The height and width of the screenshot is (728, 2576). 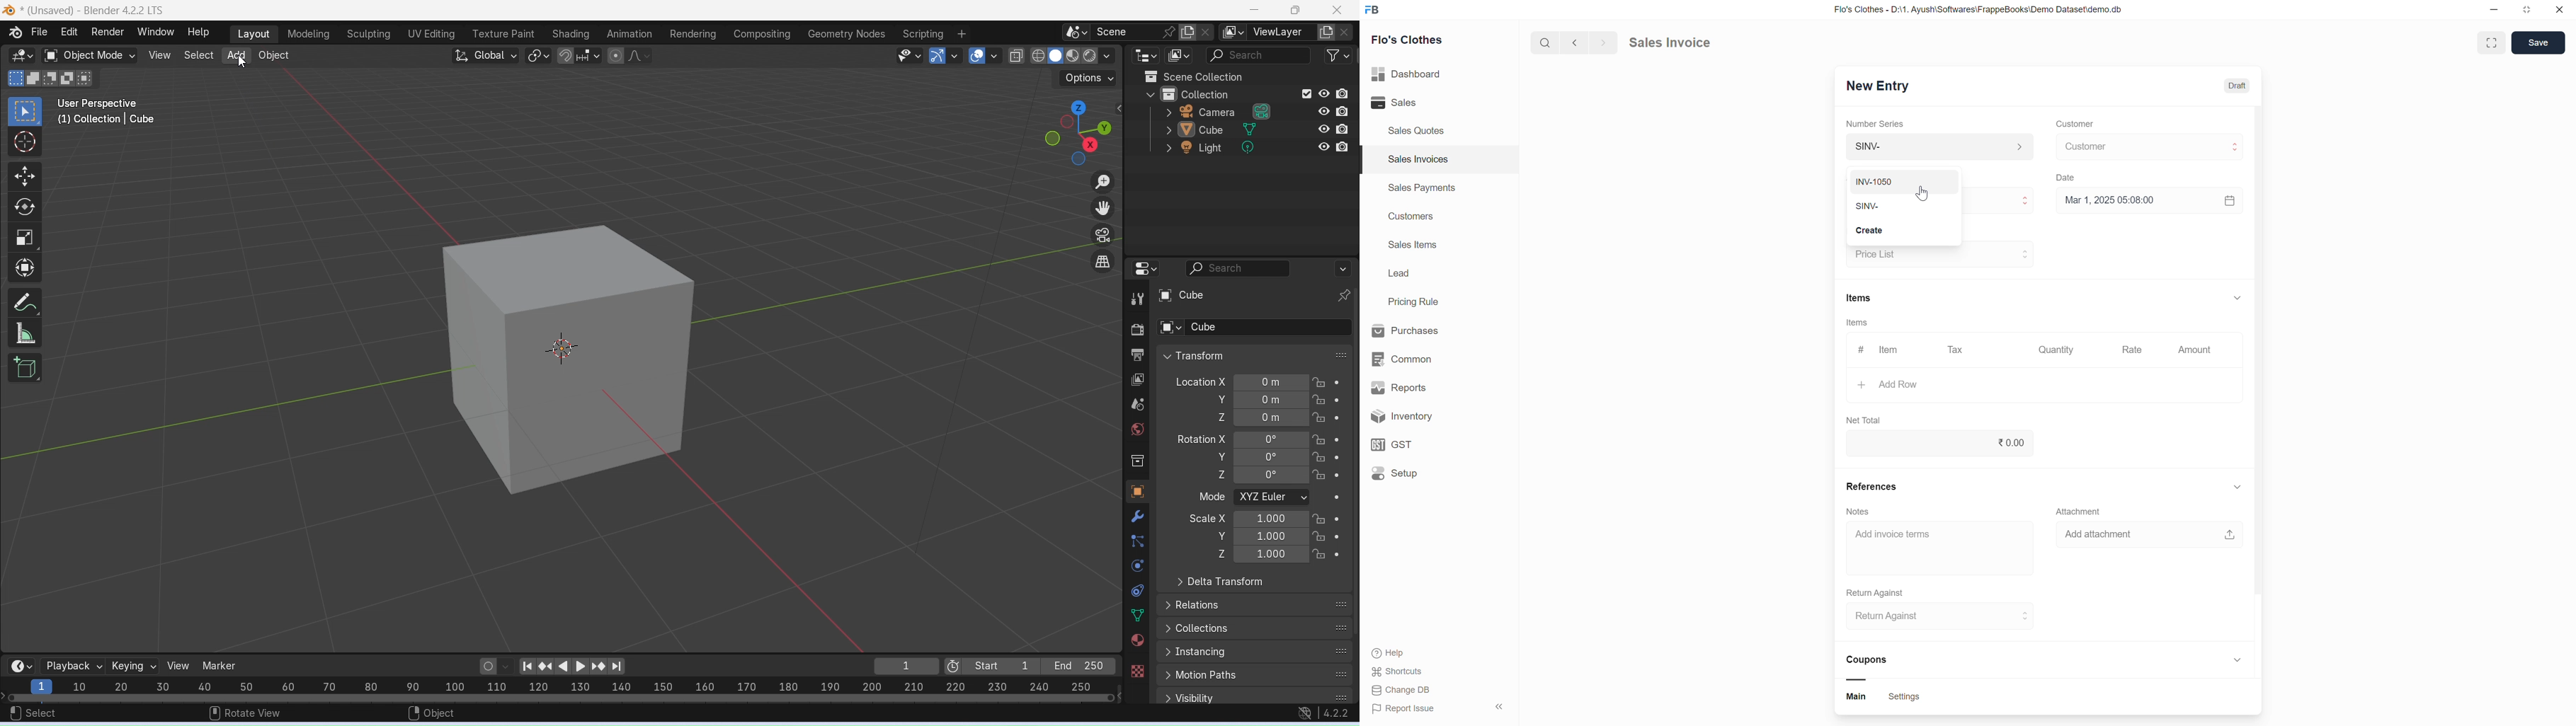 What do you see at coordinates (1876, 591) in the screenshot?
I see `Return Against` at bounding box center [1876, 591].